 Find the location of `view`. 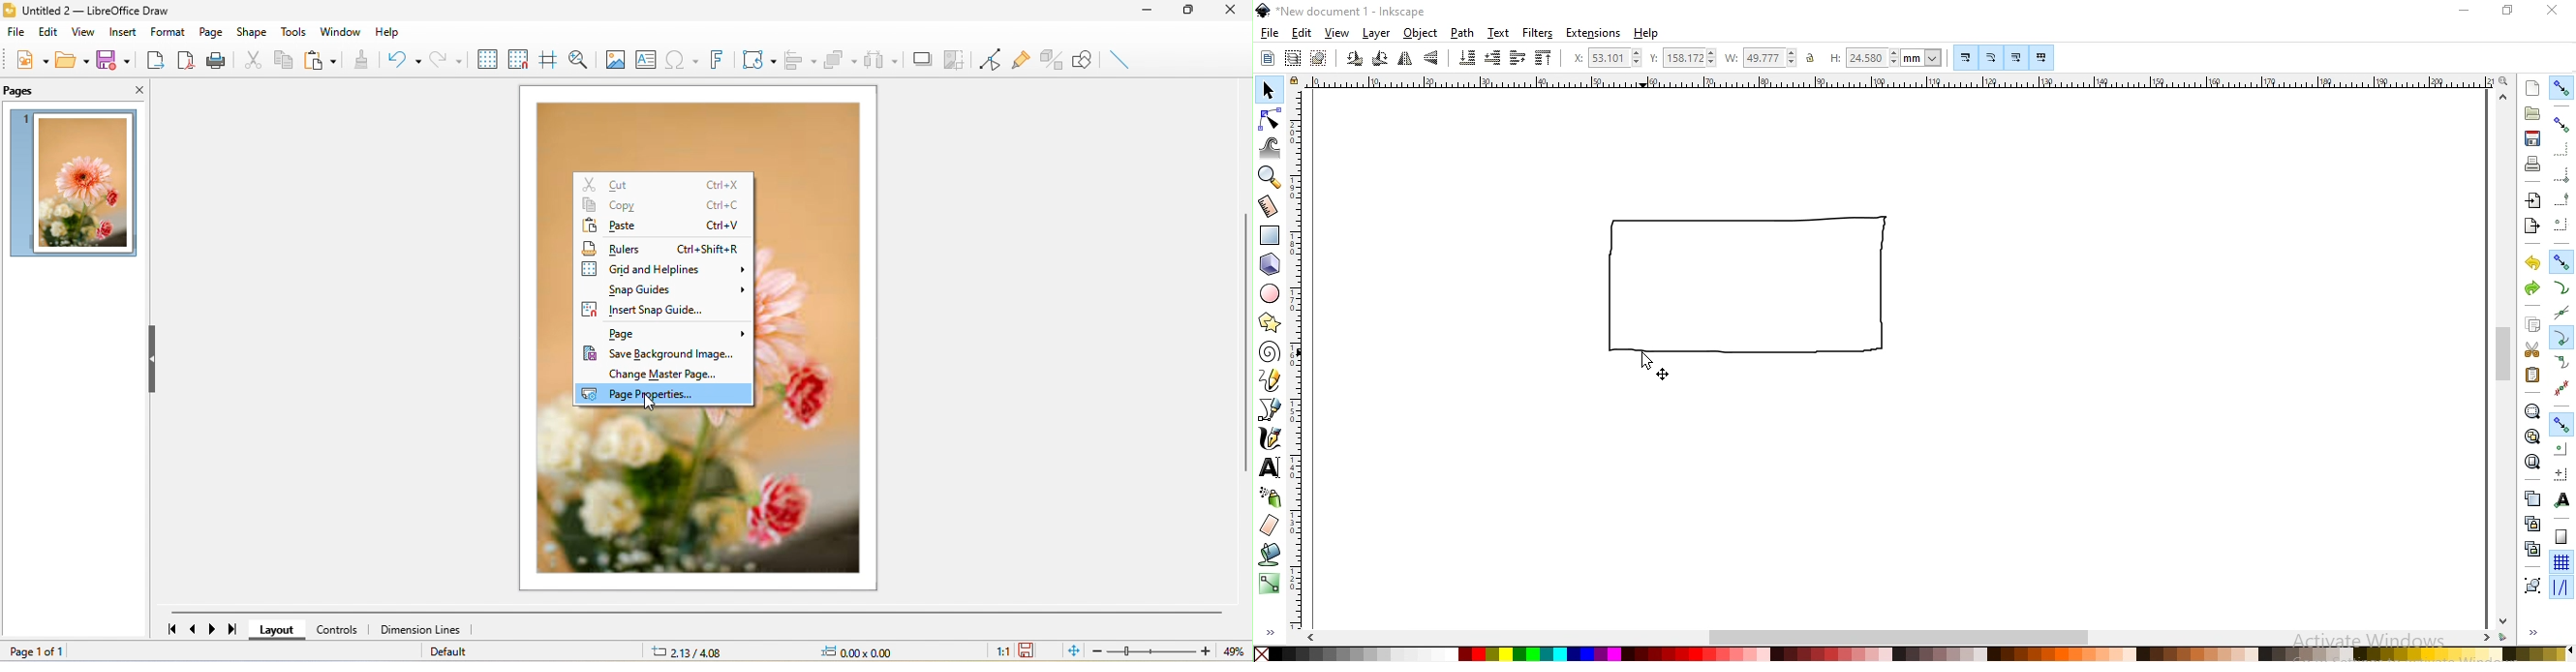

view is located at coordinates (86, 31).